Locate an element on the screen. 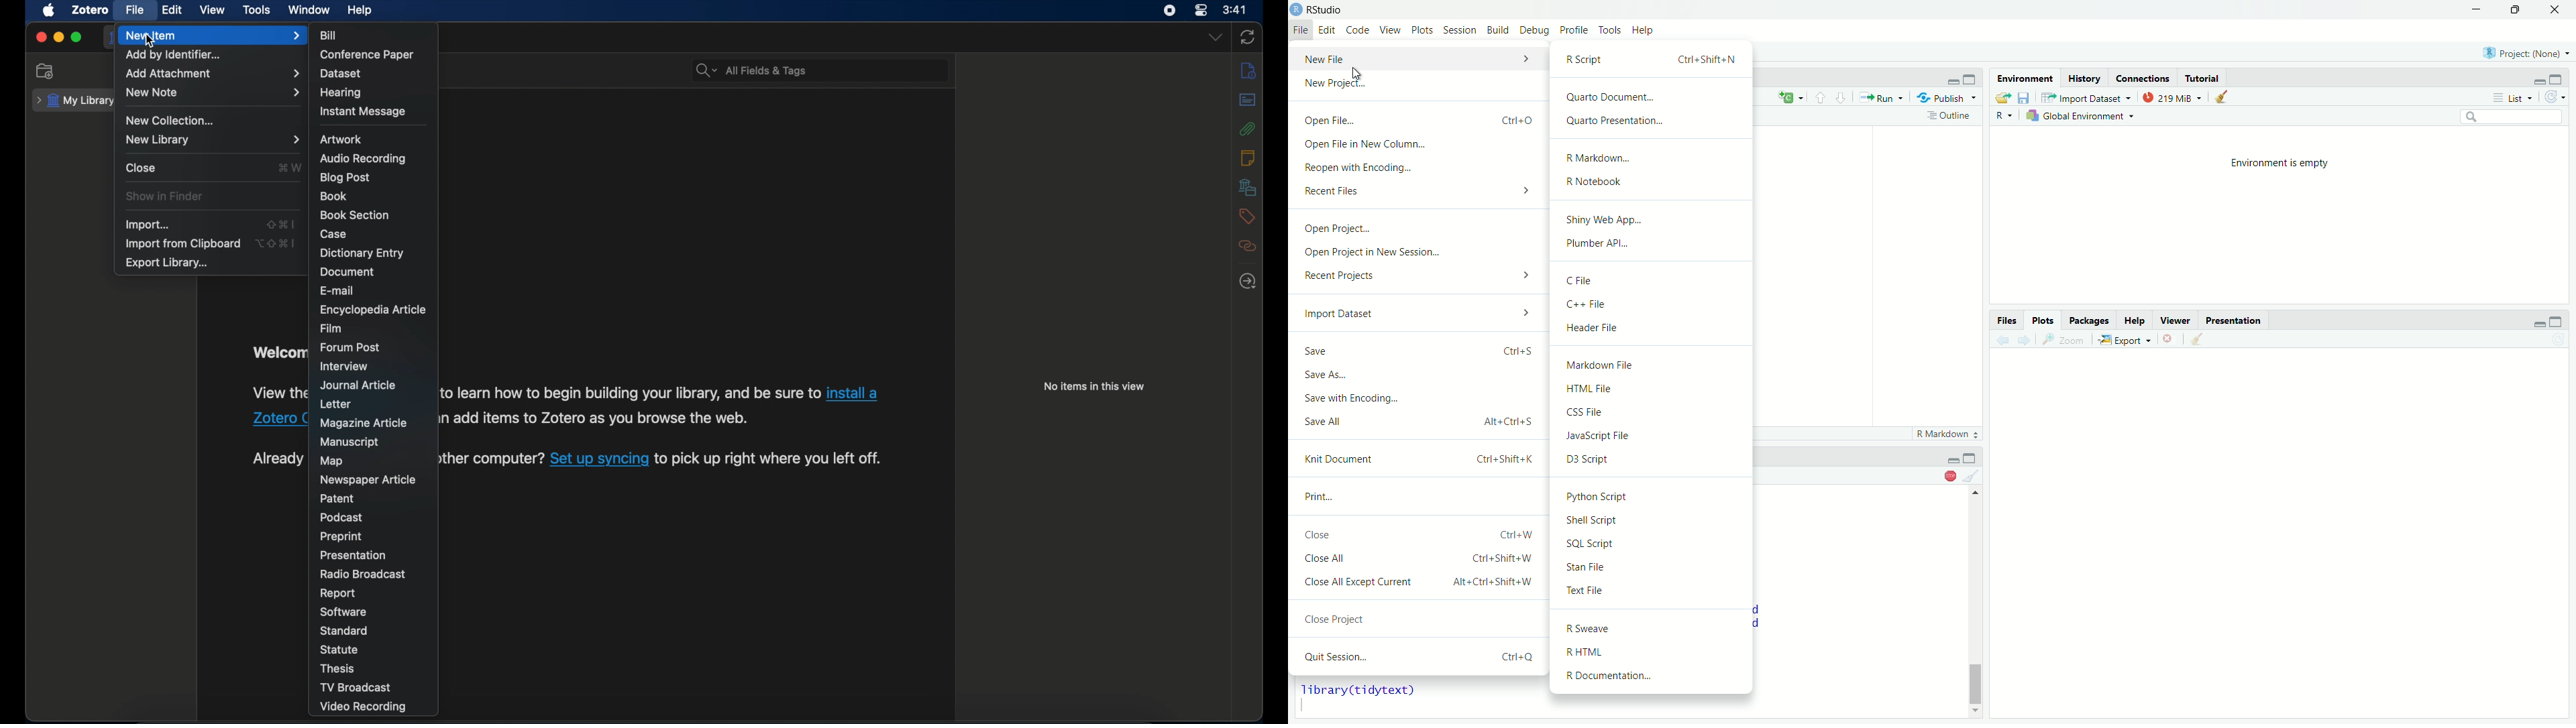  global environment is located at coordinates (2082, 117).